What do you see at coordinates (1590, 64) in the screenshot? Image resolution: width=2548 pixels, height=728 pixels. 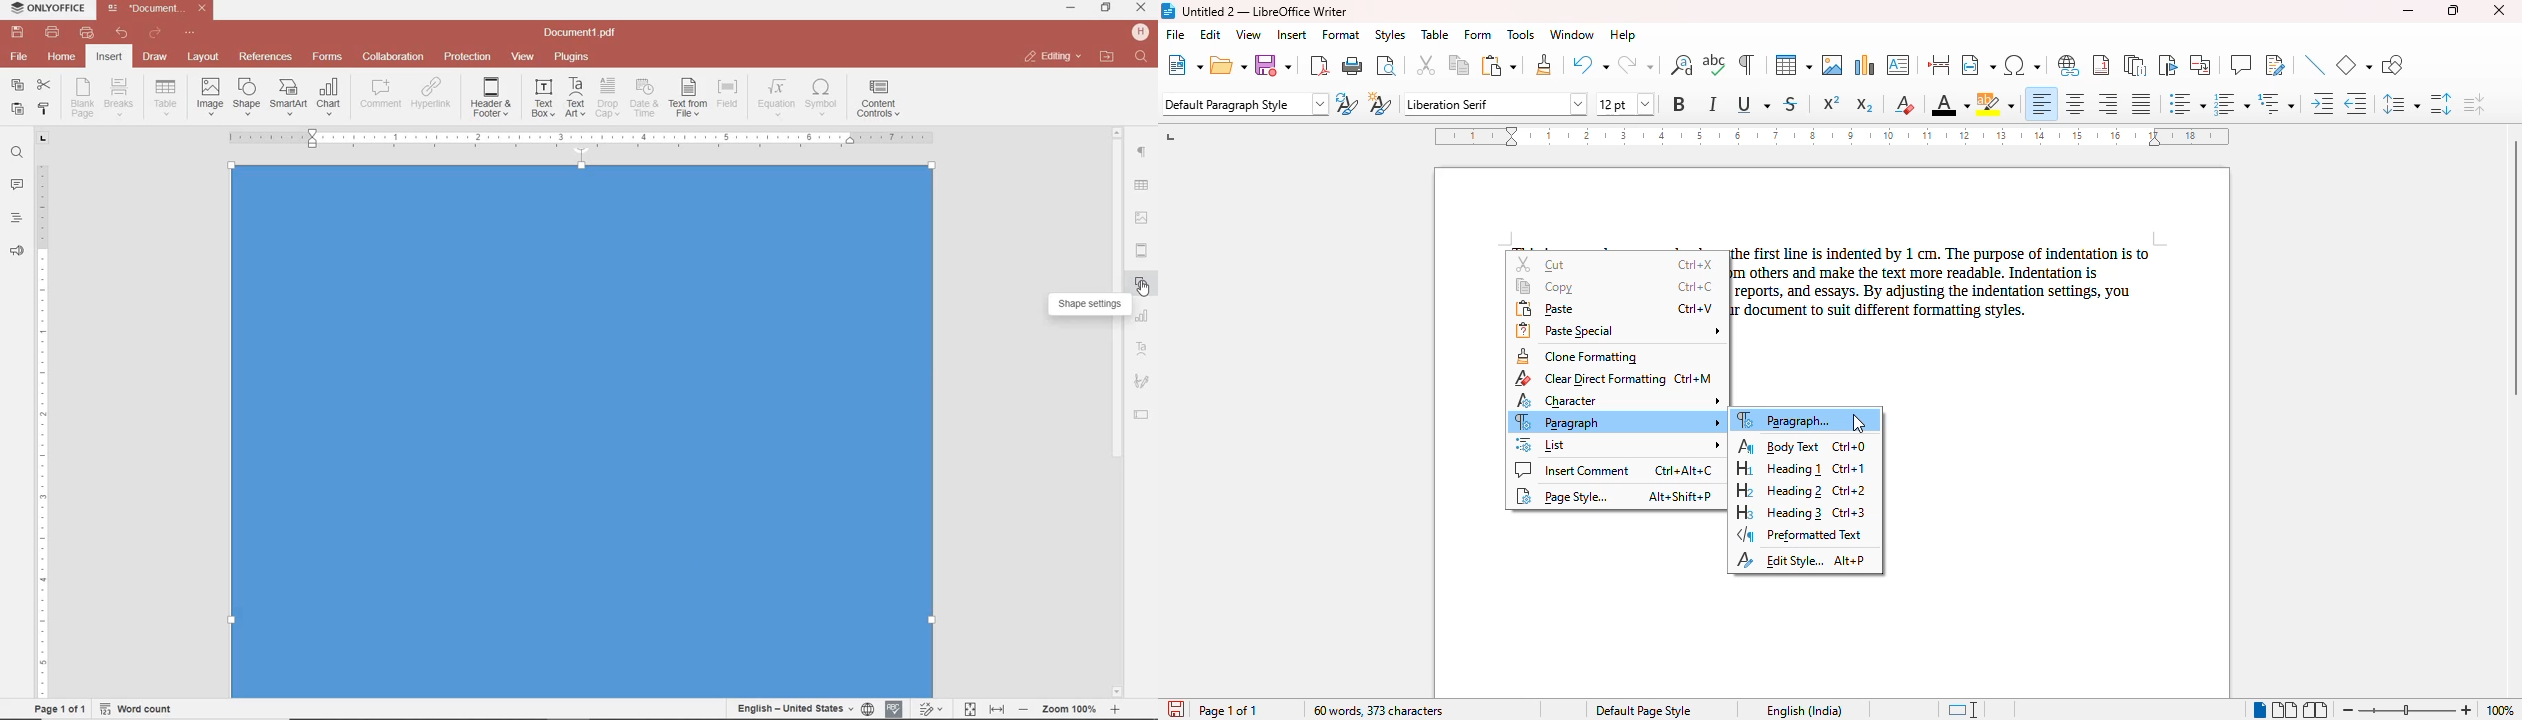 I see `undo` at bounding box center [1590, 64].